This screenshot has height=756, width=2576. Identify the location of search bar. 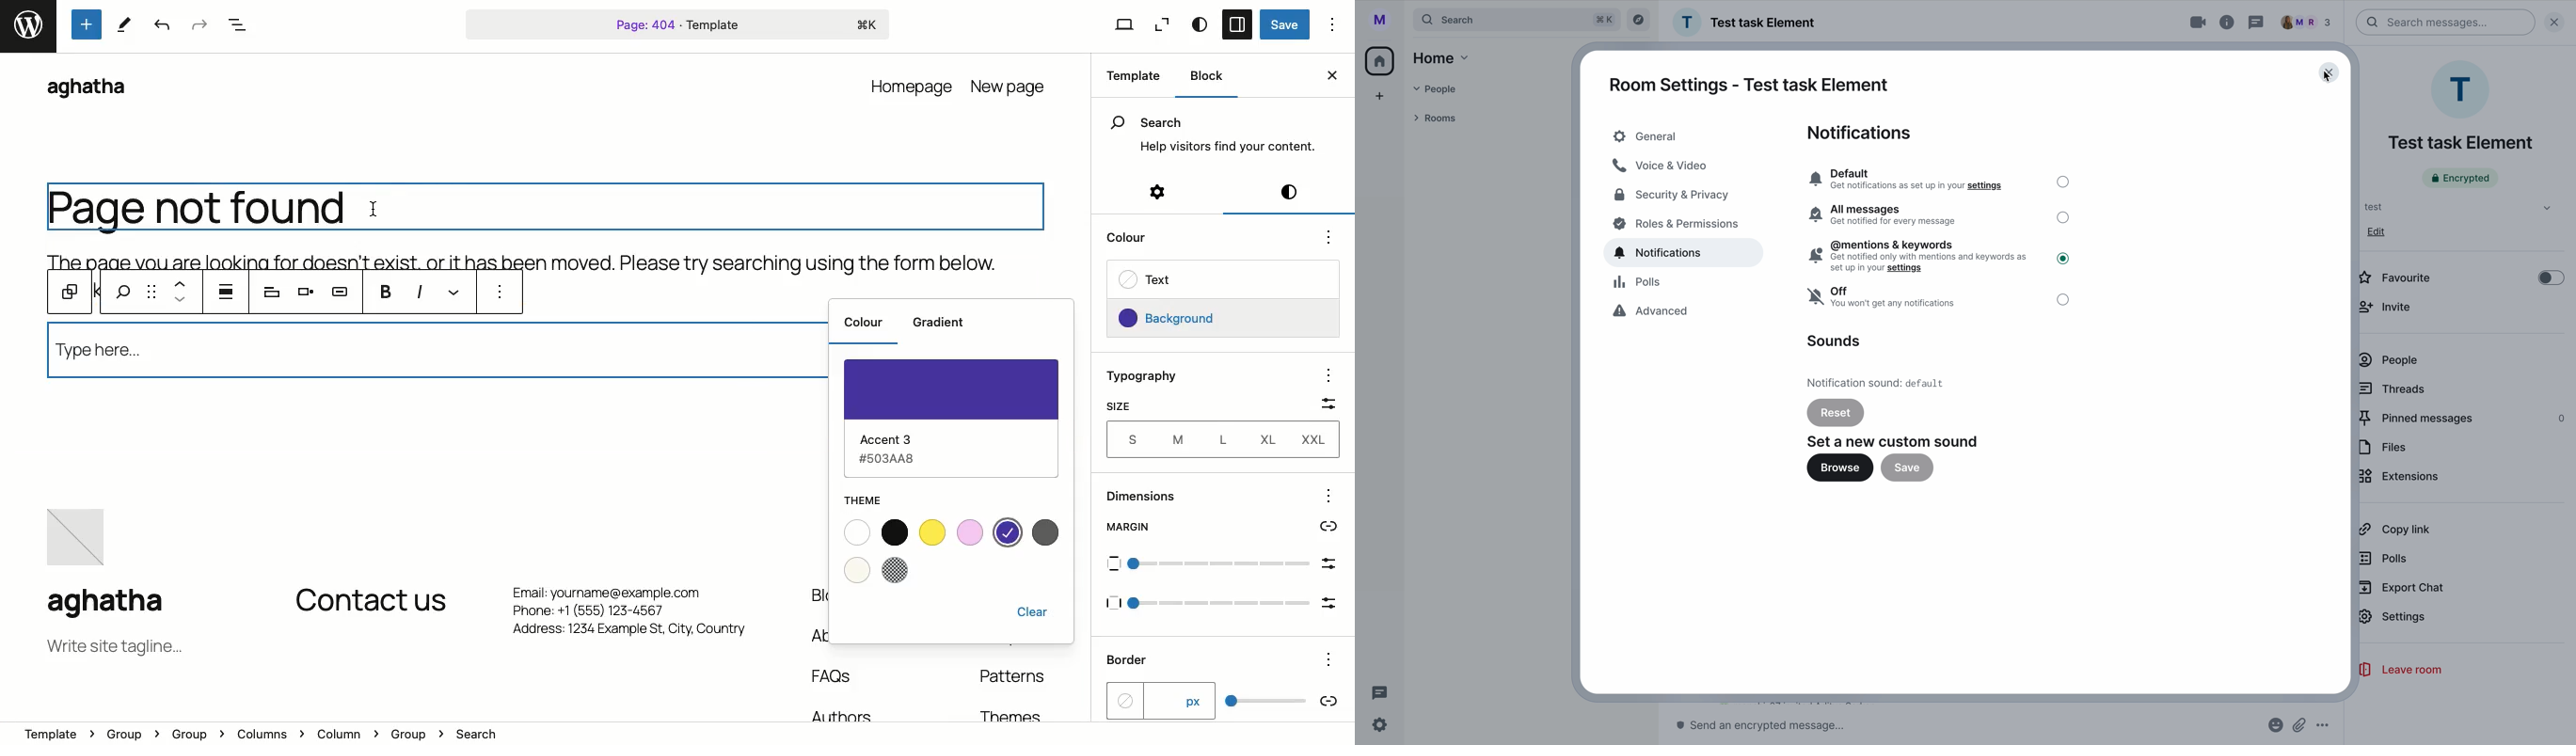
(1517, 19).